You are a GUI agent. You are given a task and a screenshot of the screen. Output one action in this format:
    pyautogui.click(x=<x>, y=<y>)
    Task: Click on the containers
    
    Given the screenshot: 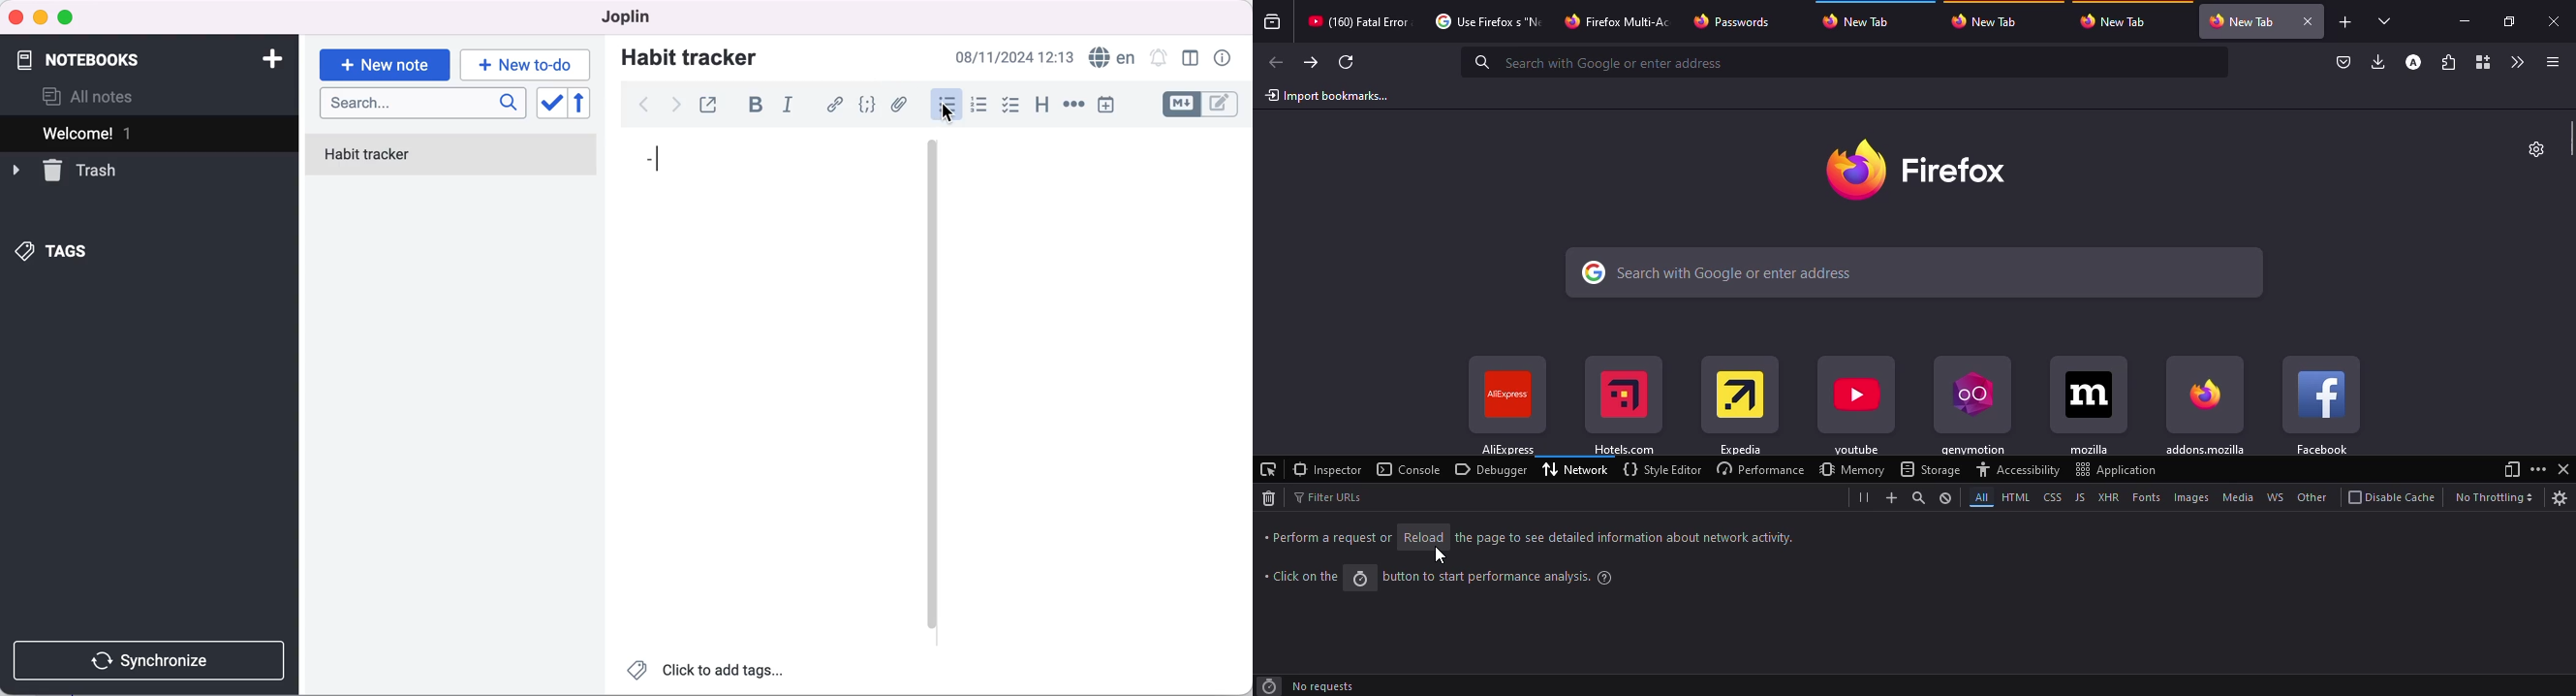 What is the action you would take?
    pyautogui.click(x=2480, y=61)
    